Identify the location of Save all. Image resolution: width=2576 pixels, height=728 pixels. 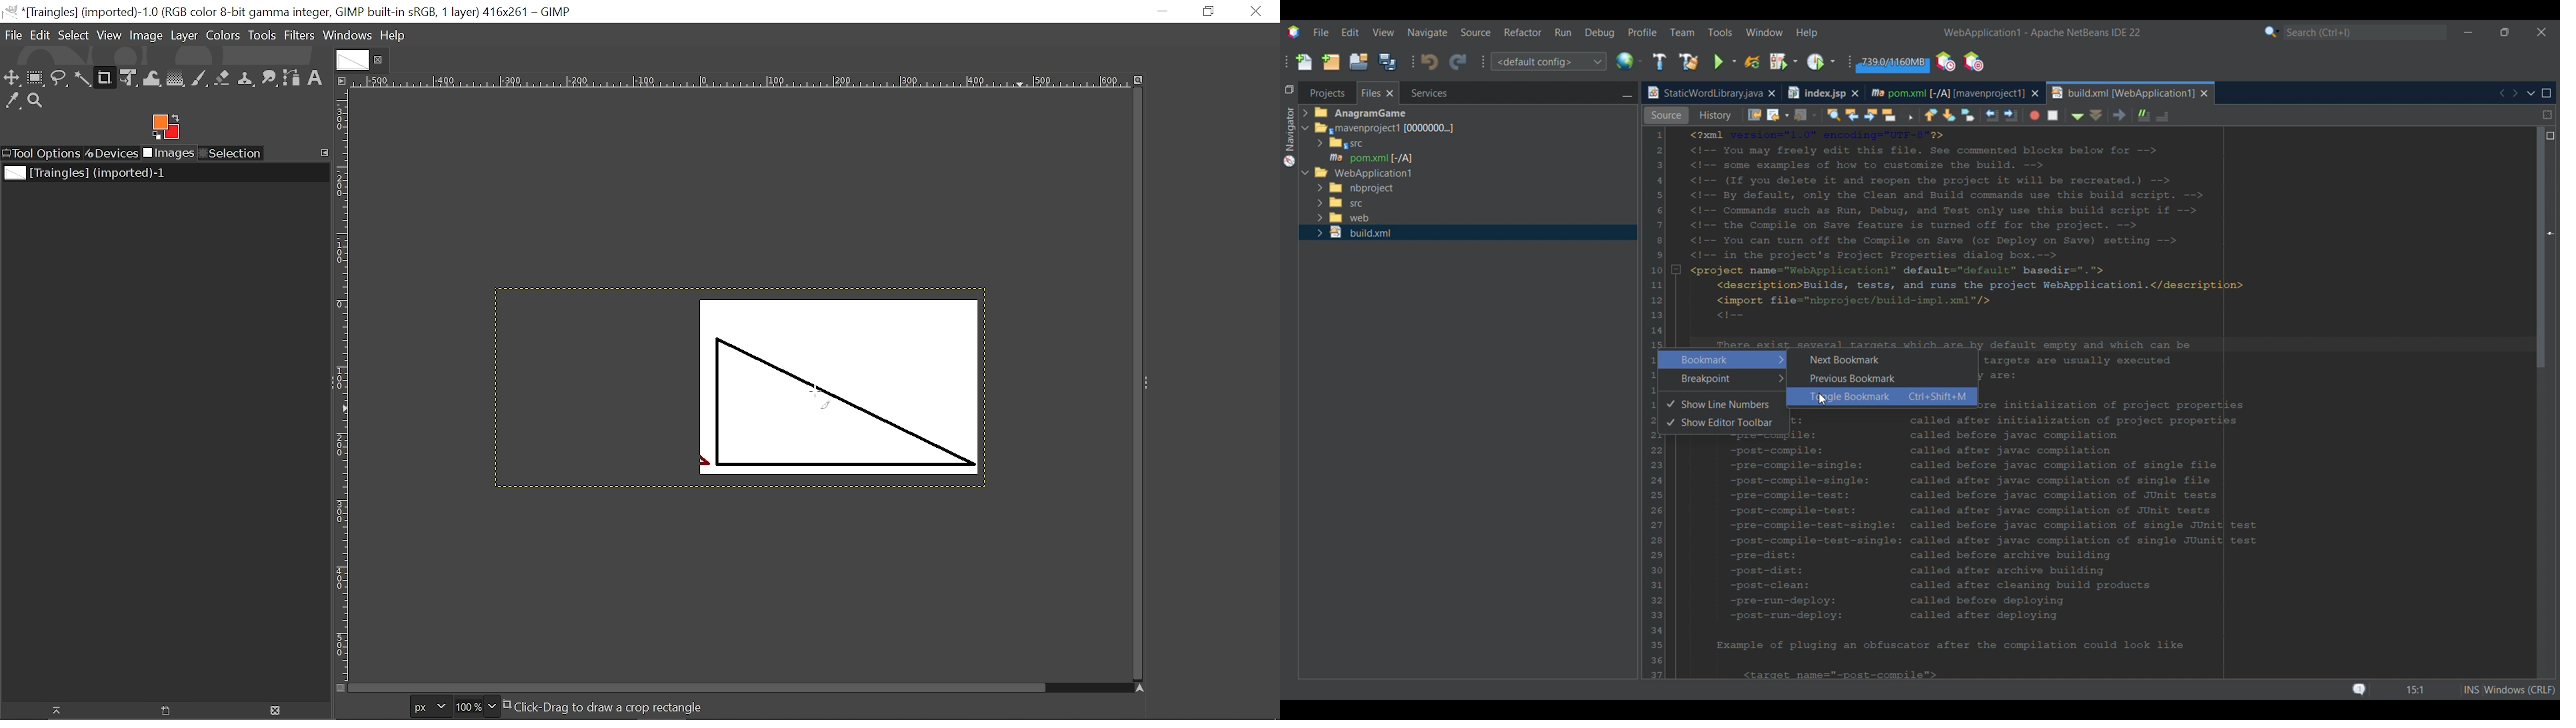
(1387, 61).